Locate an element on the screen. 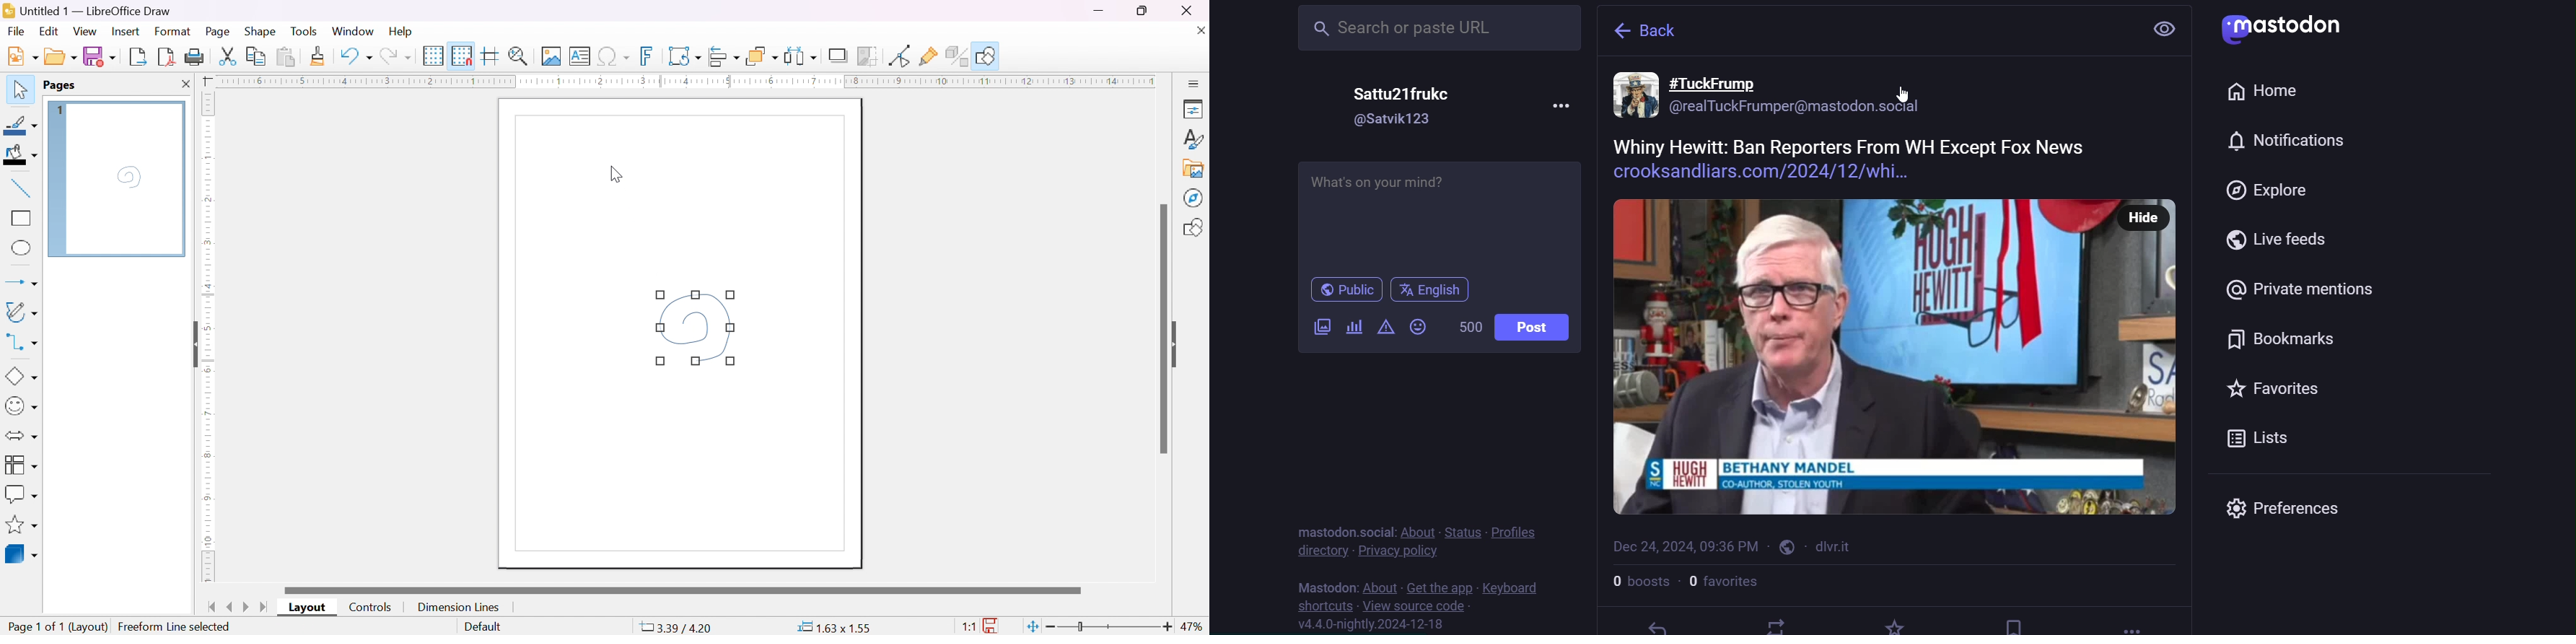 The width and height of the screenshot is (2576, 644). shortcut is located at coordinates (1320, 604).